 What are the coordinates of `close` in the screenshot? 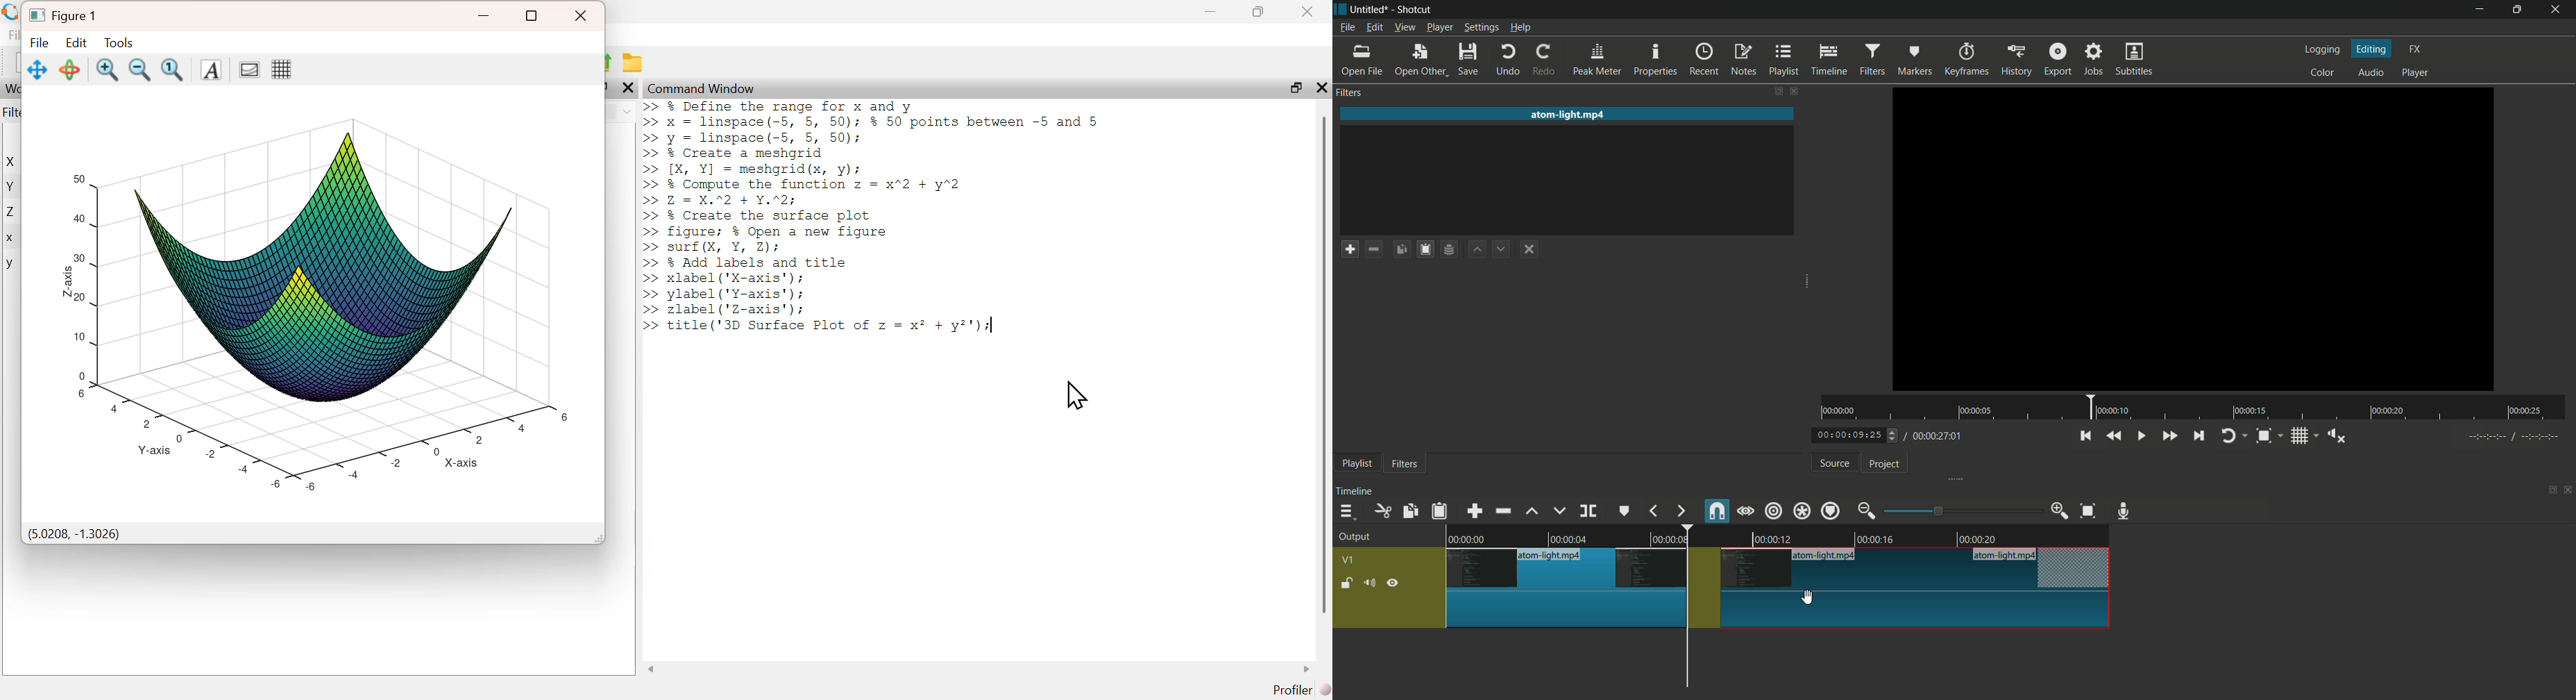 It's located at (1320, 87).